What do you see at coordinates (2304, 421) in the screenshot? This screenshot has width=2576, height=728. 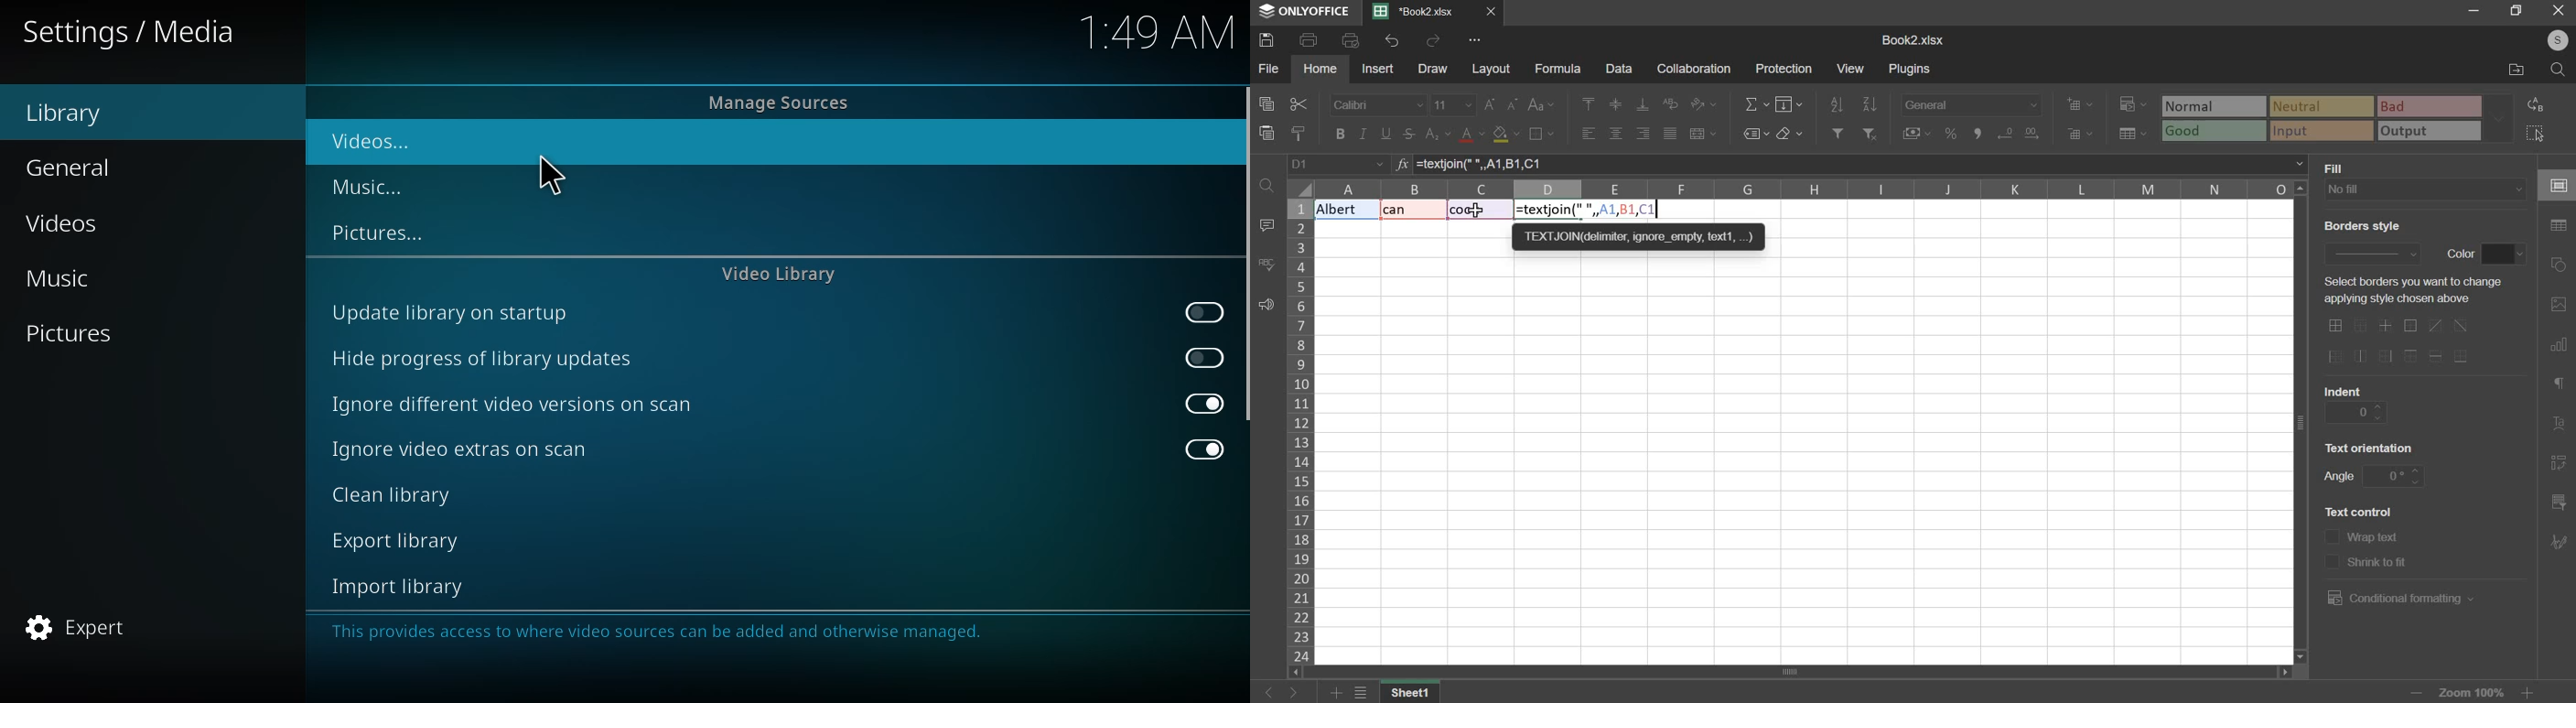 I see `vertical scroll bar` at bounding box center [2304, 421].